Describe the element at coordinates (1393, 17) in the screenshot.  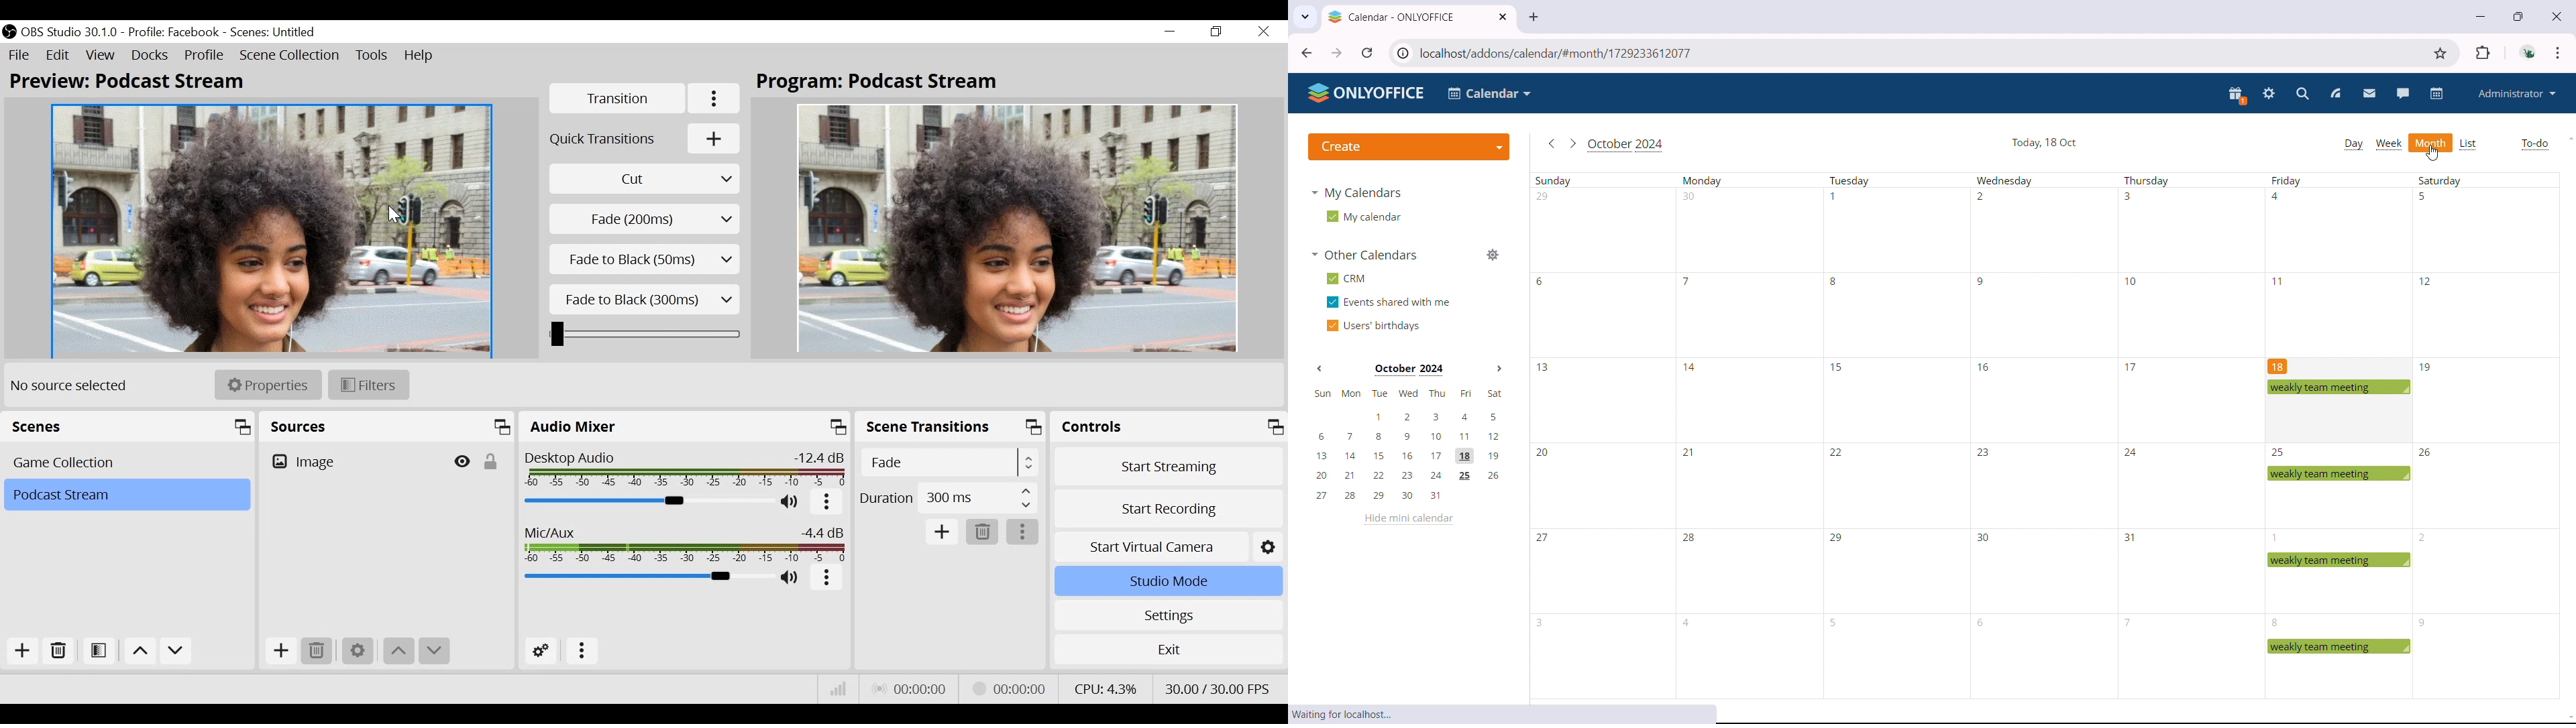
I see `tab title` at that location.